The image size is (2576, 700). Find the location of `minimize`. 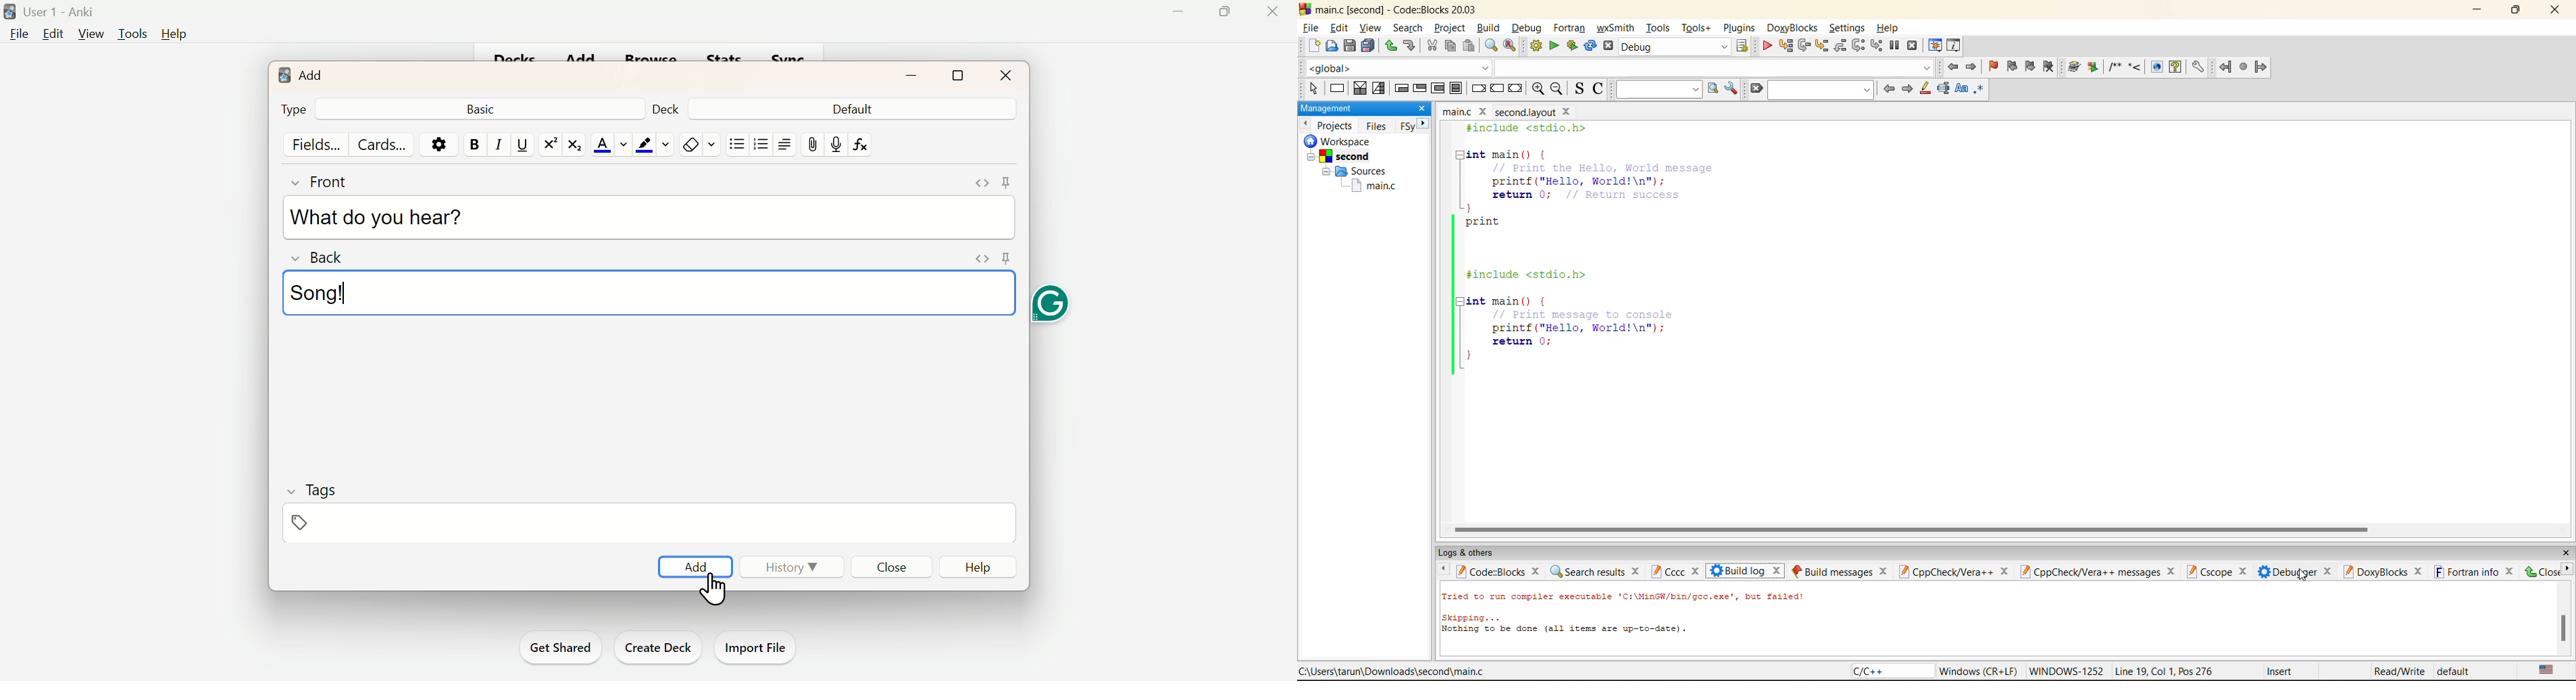

minimize is located at coordinates (911, 76).